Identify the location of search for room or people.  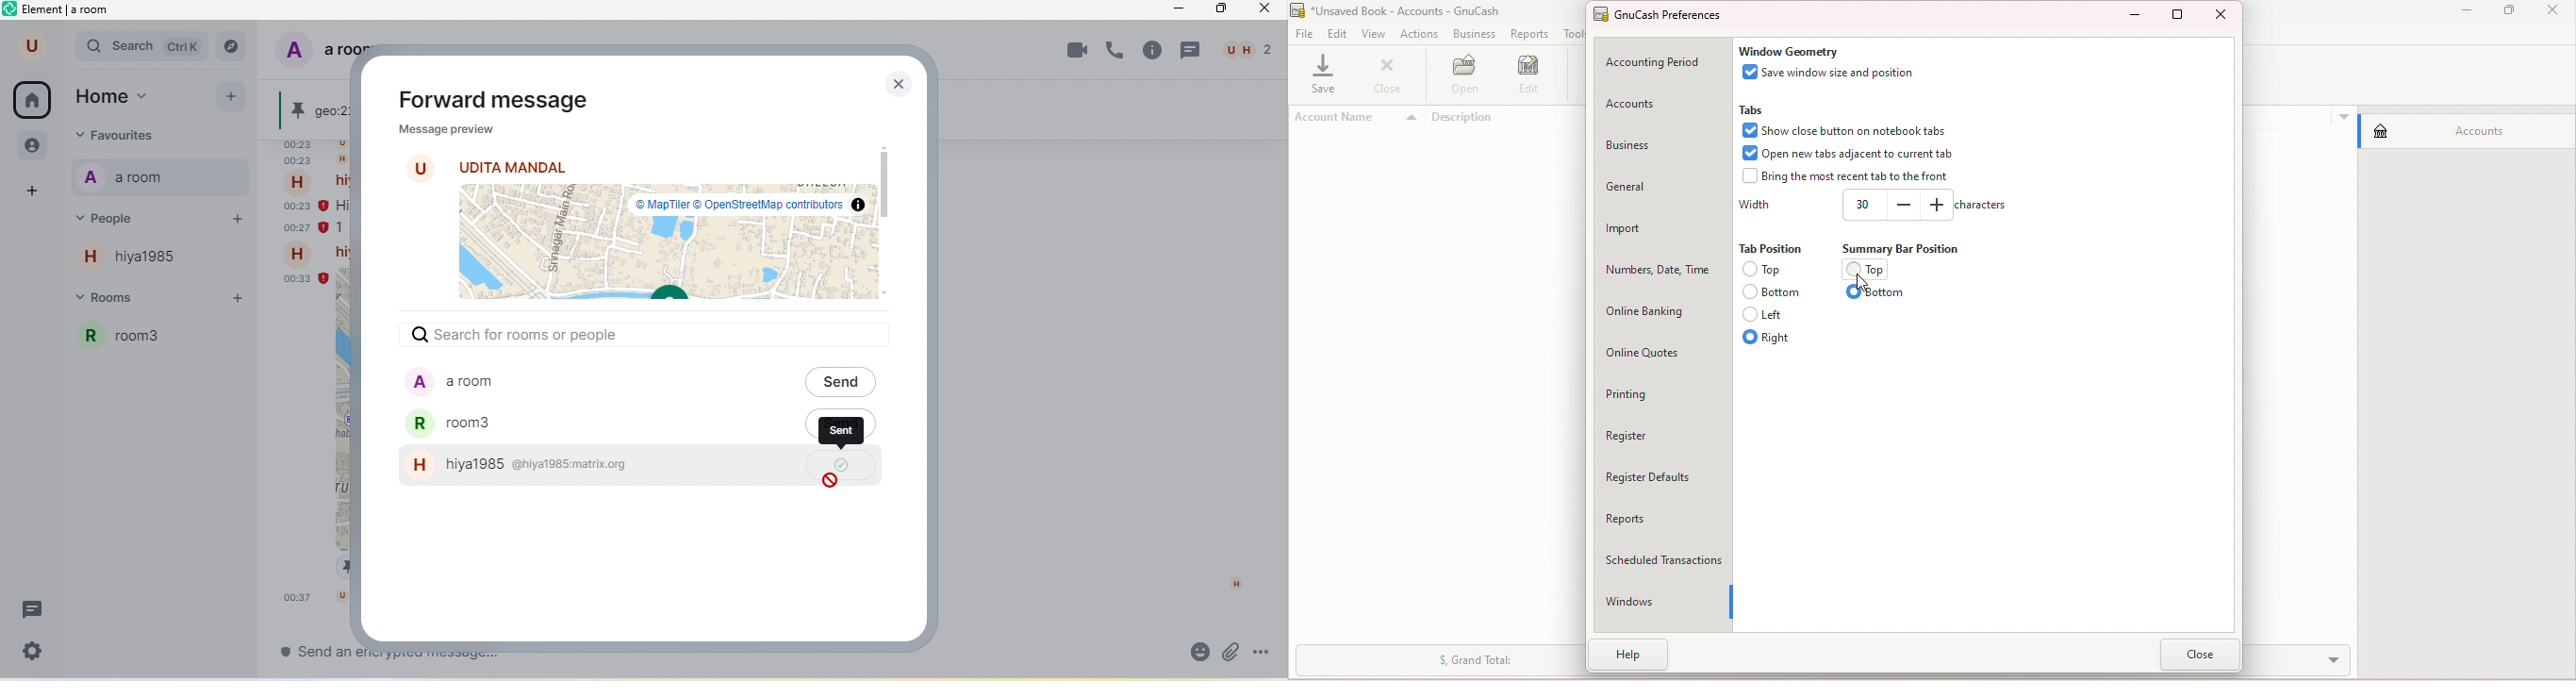
(526, 334).